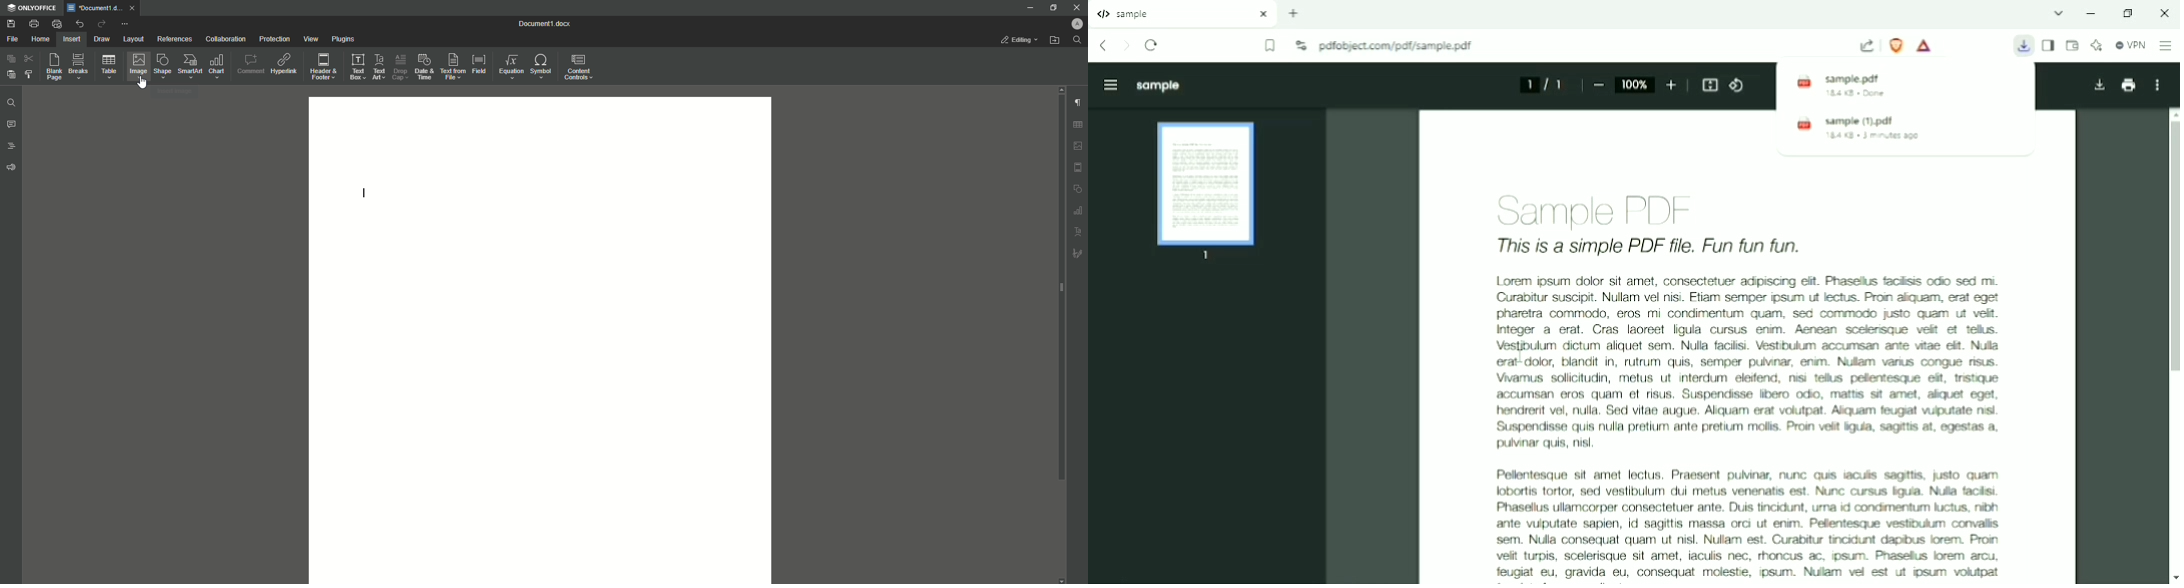 Image resolution: width=2184 pixels, height=588 pixels. I want to click on Unnamed Icons, so click(1078, 189).